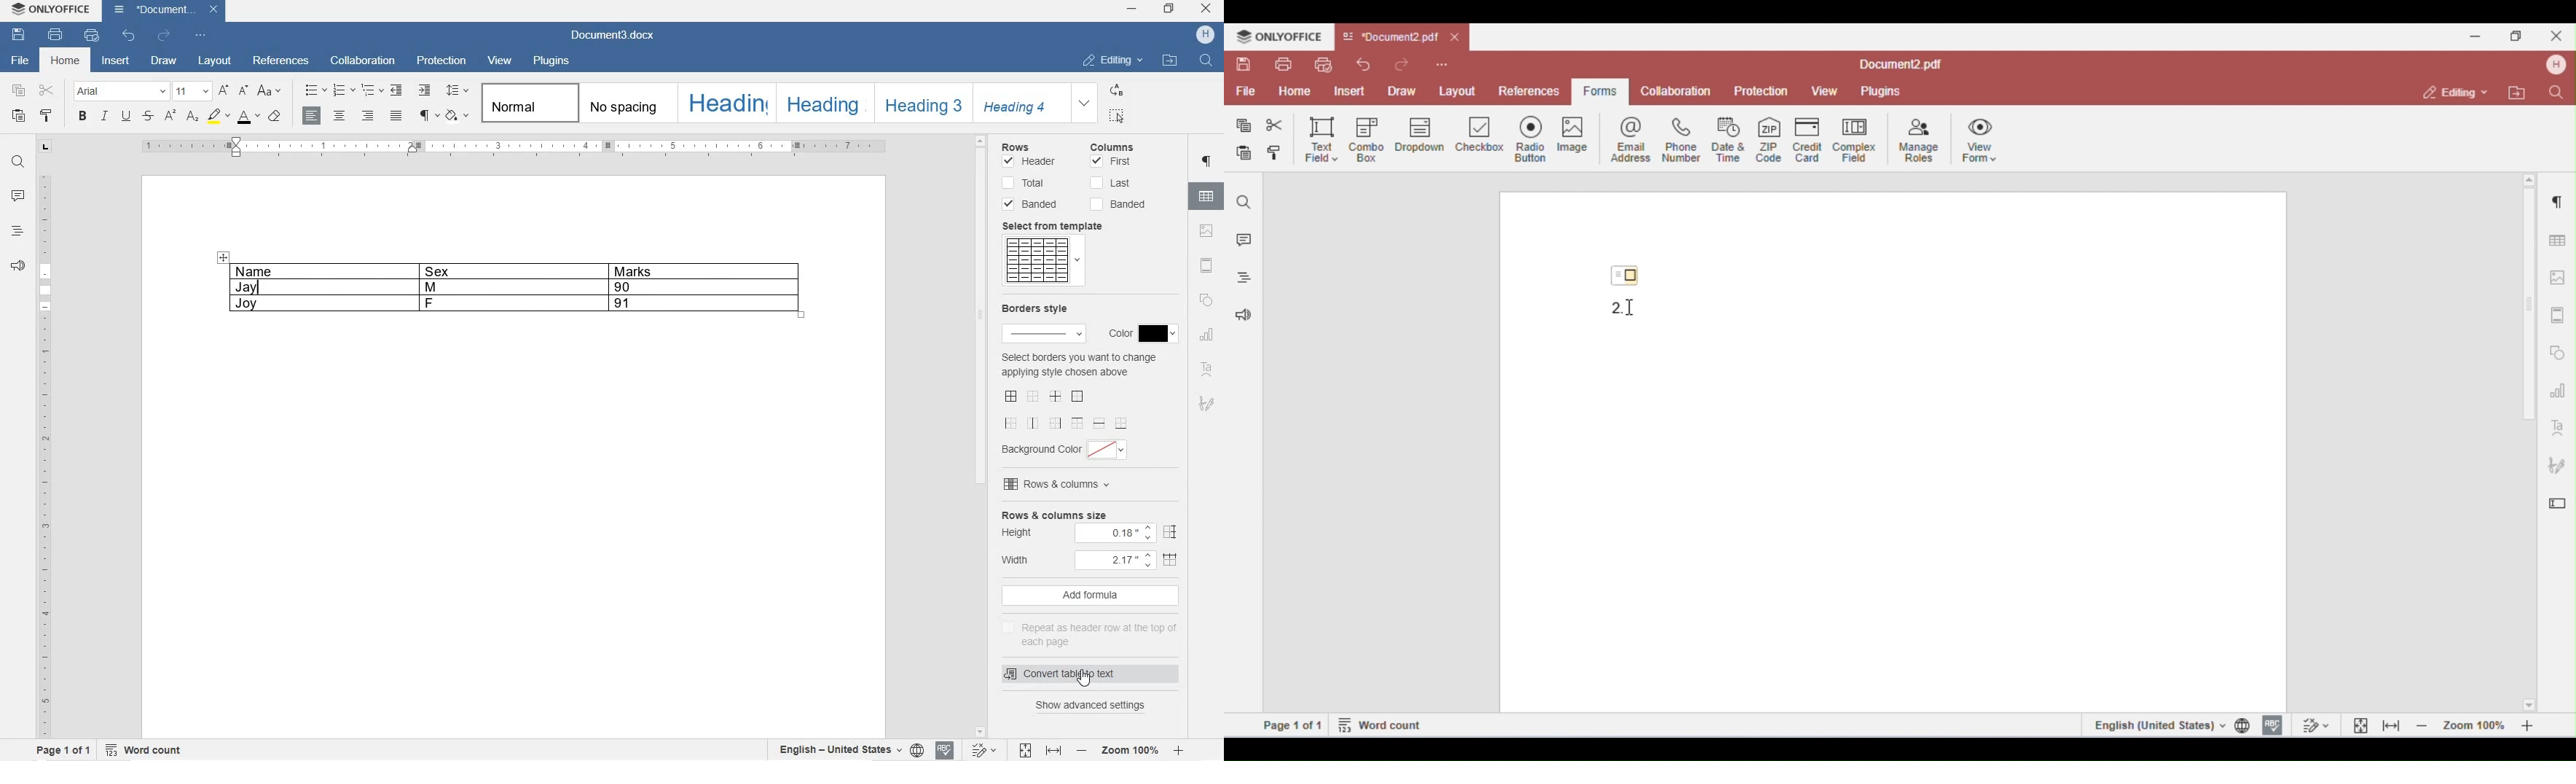 The width and height of the screenshot is (2576, 784). I want to click on FIND, so click(1206, 61).